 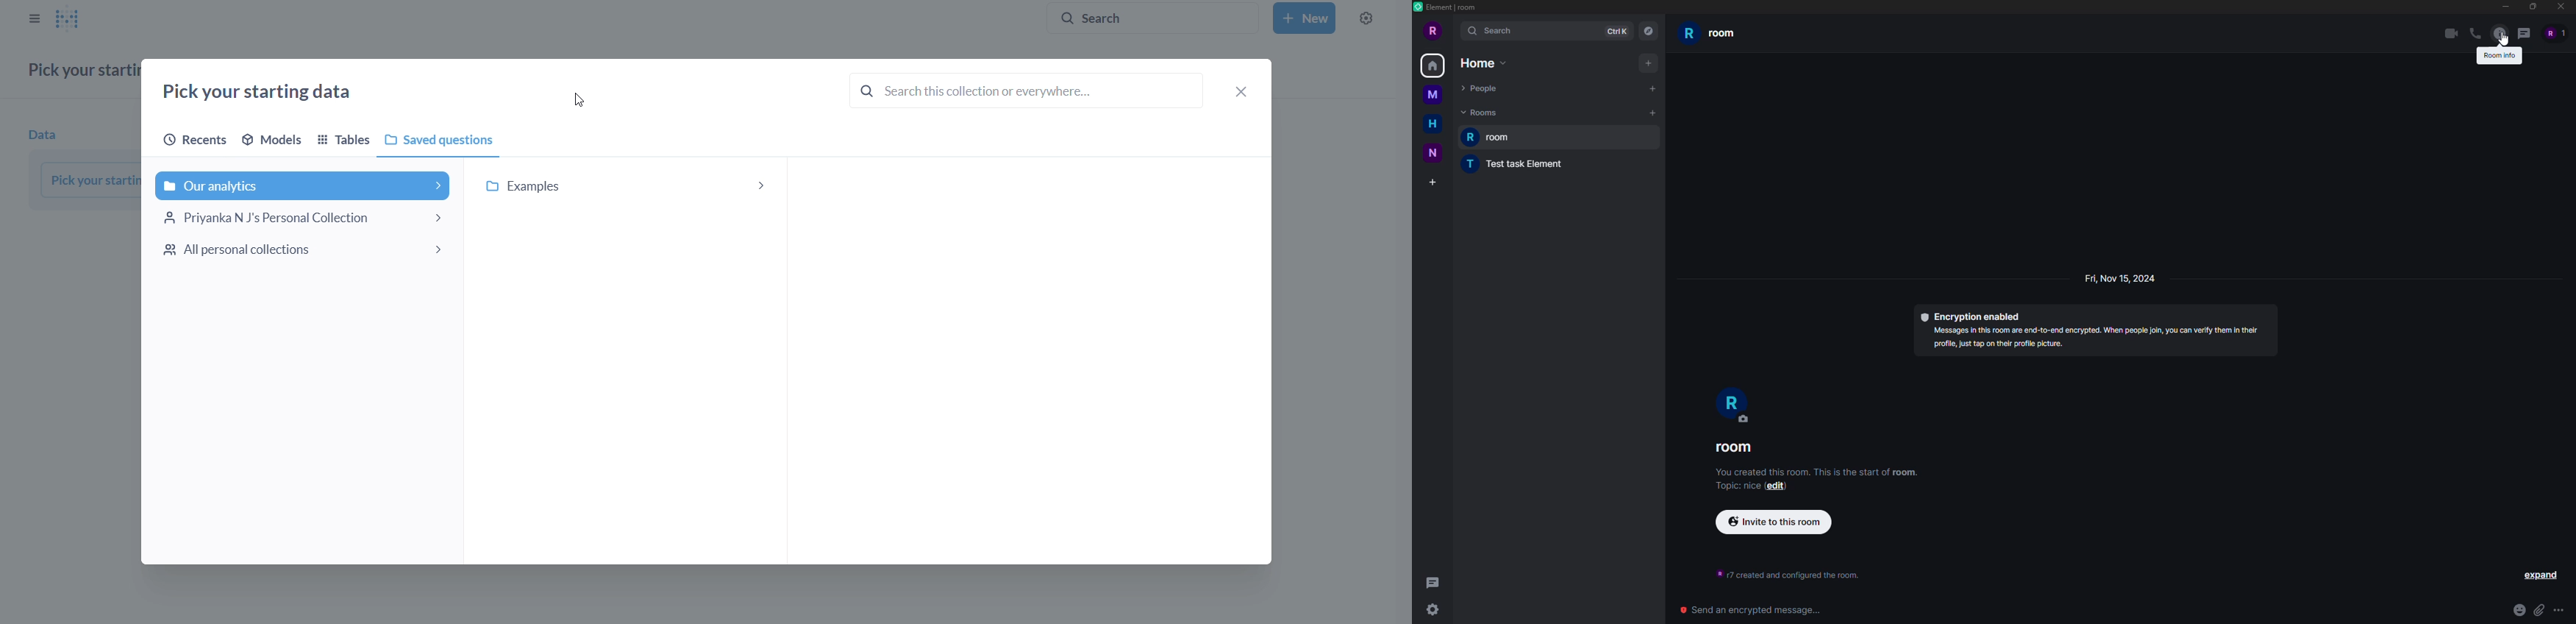 I want to click on text, so click(x=1783, y=571).